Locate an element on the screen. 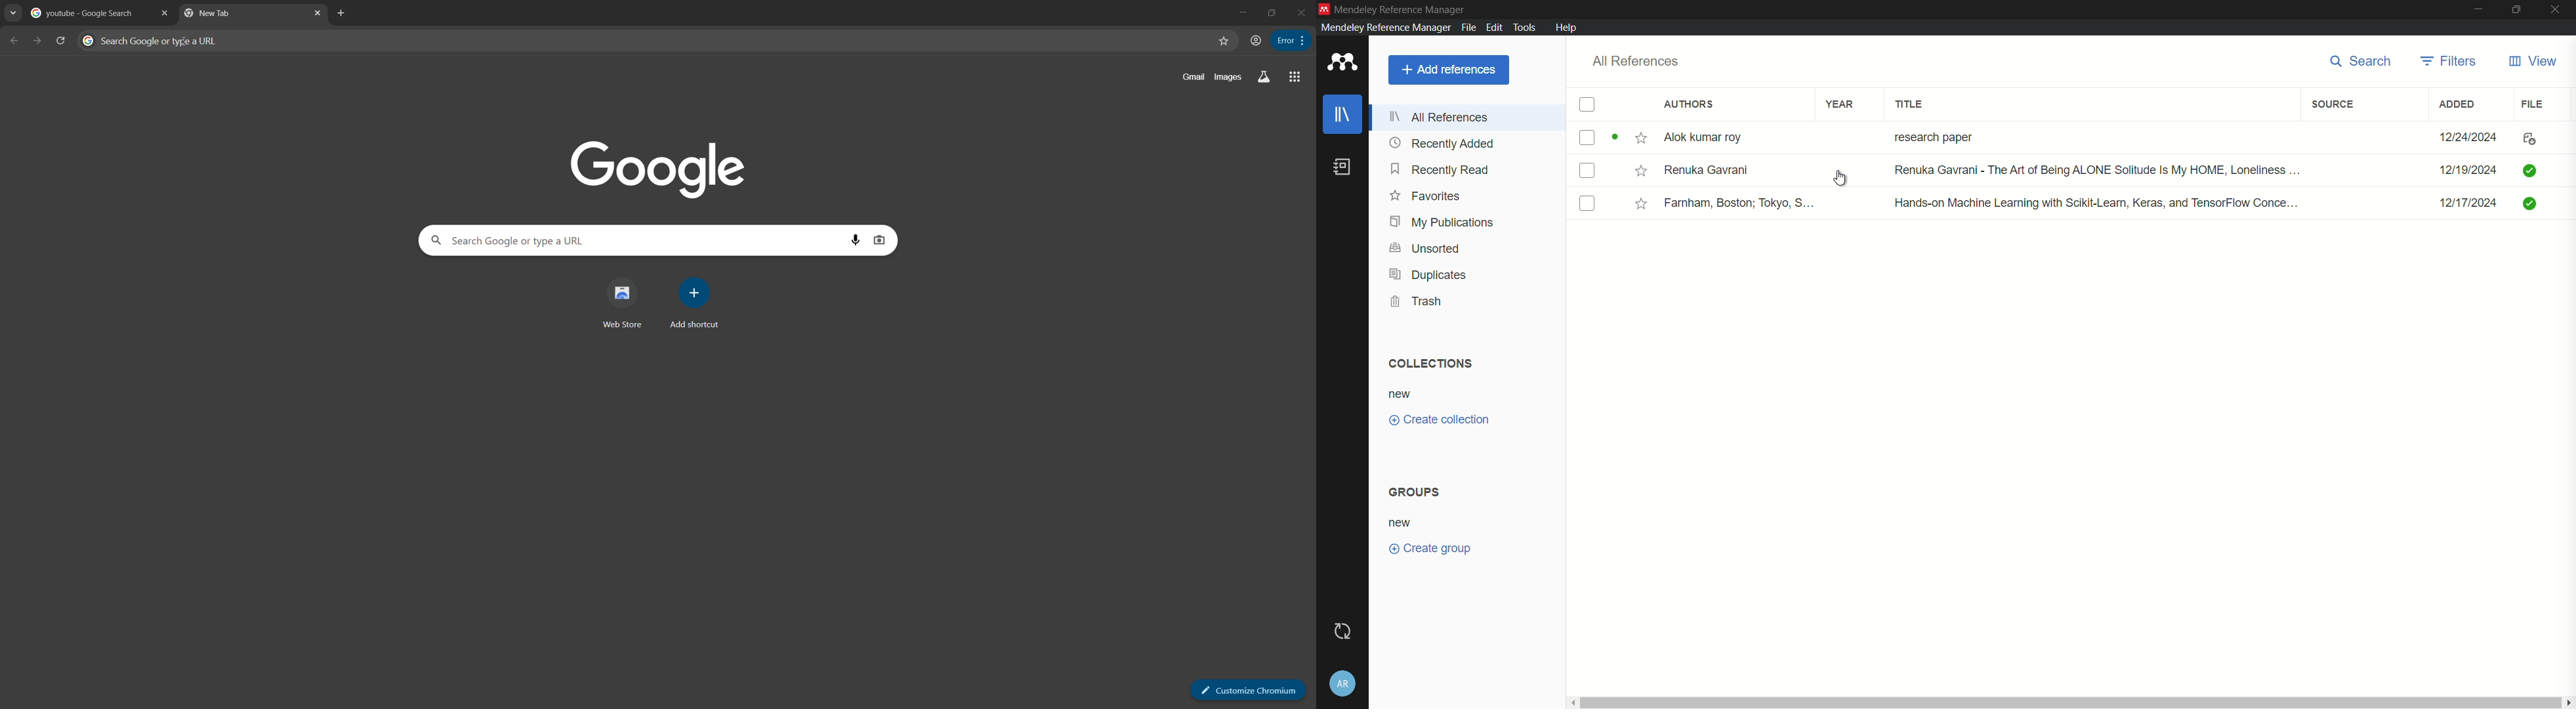 This screenshot has width=2576, height=728. new is located at coordinates (1402, 396).